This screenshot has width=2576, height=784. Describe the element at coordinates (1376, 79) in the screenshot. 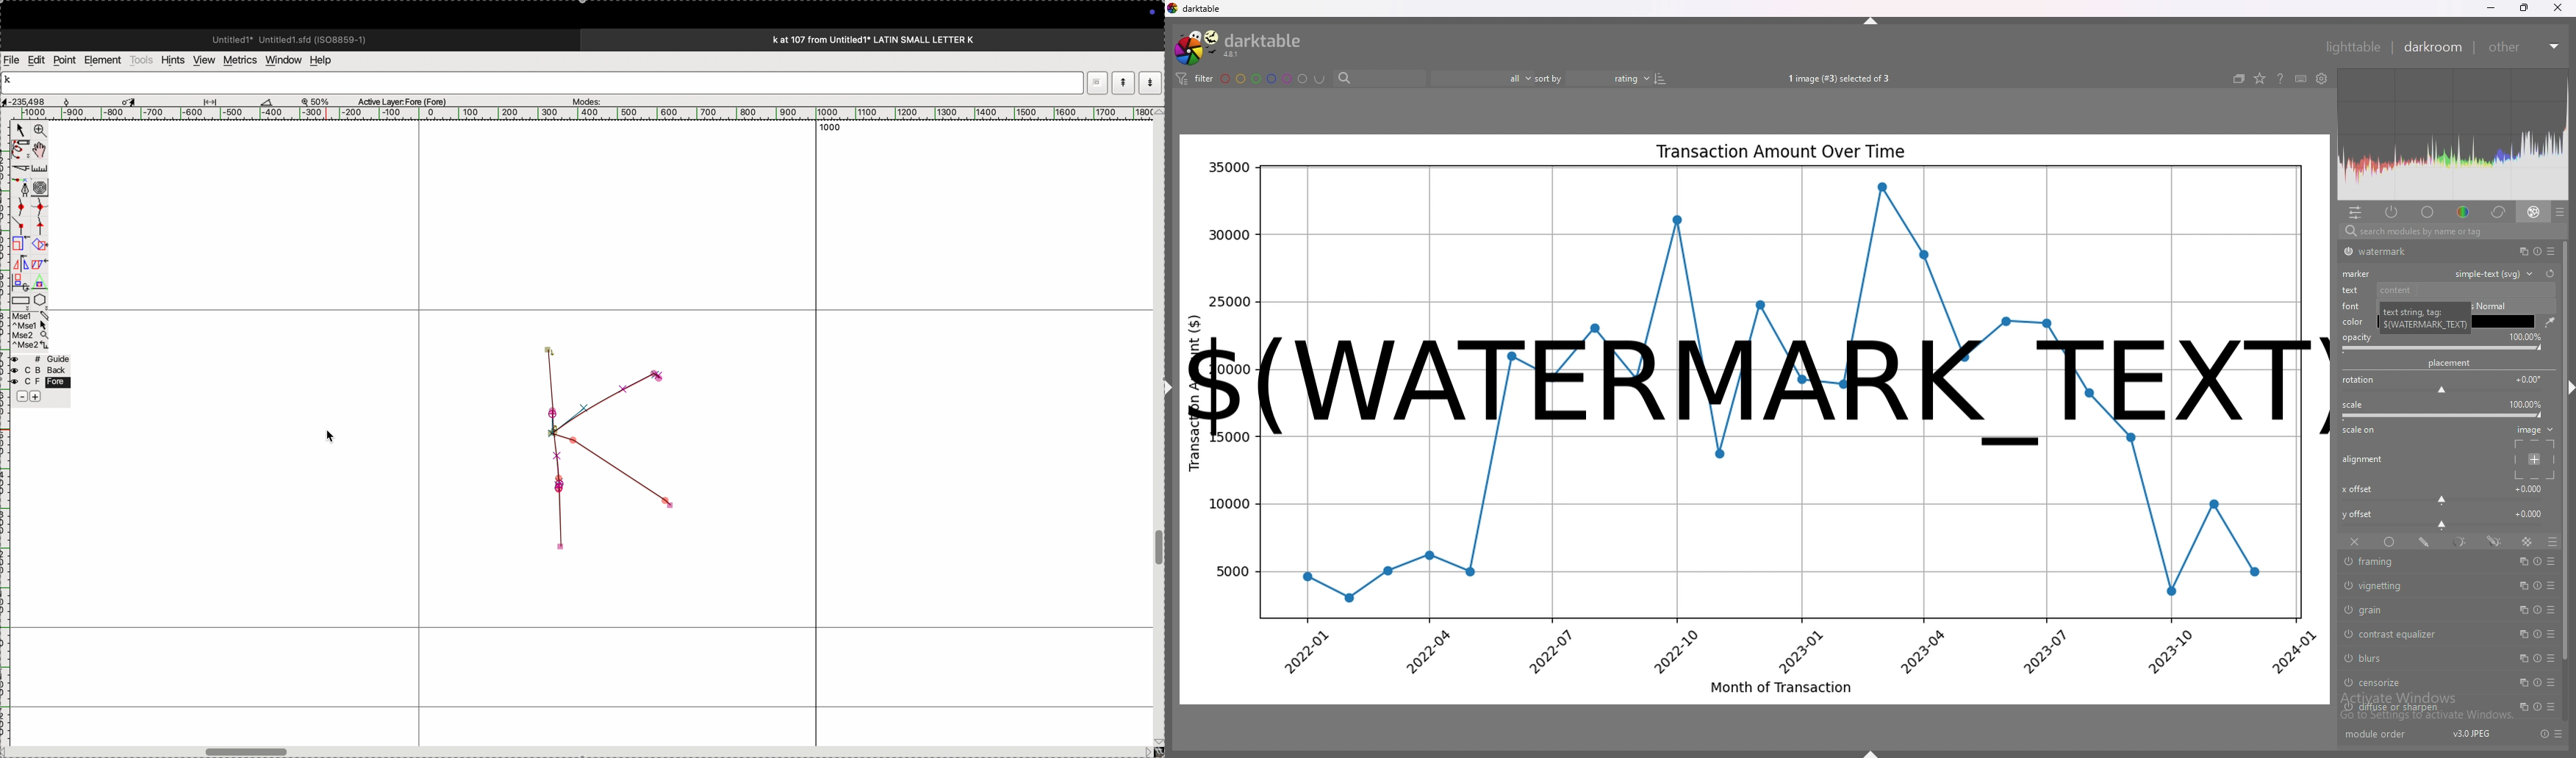

I see `search bar` at that location.